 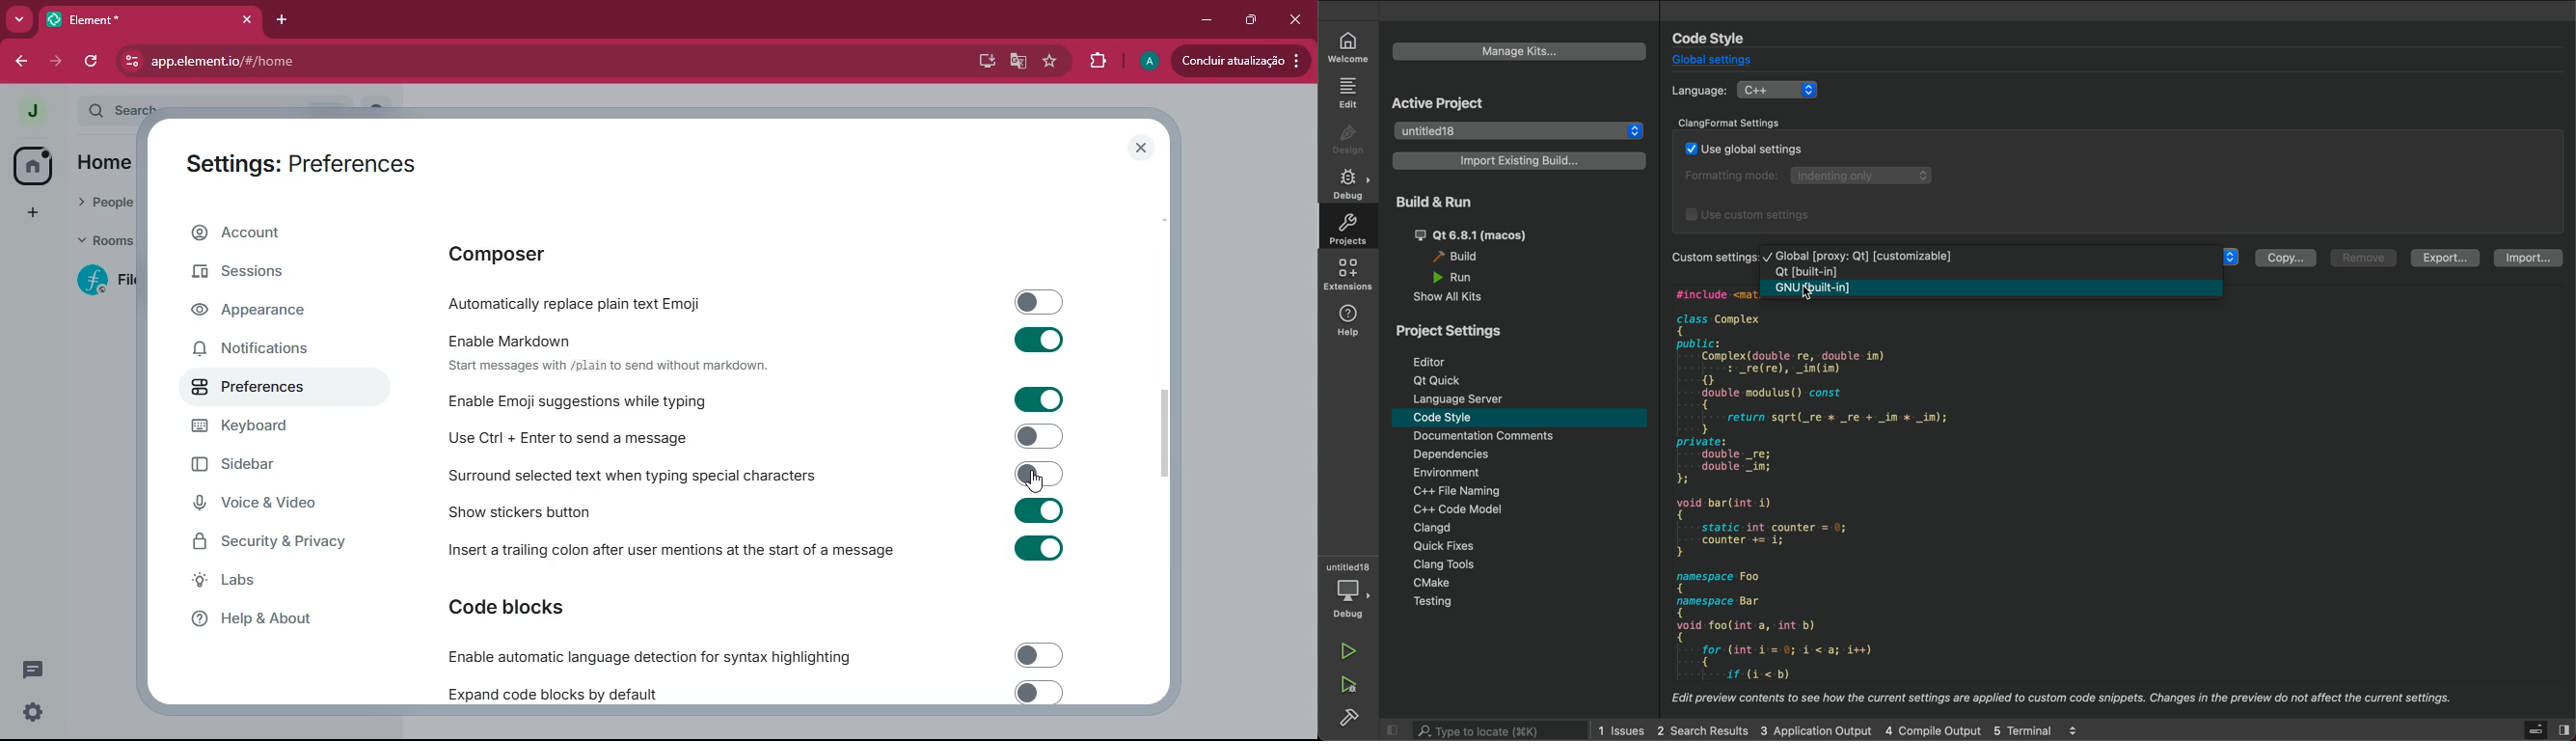 I want to click on untitled18, so click(x=1521, y=129).